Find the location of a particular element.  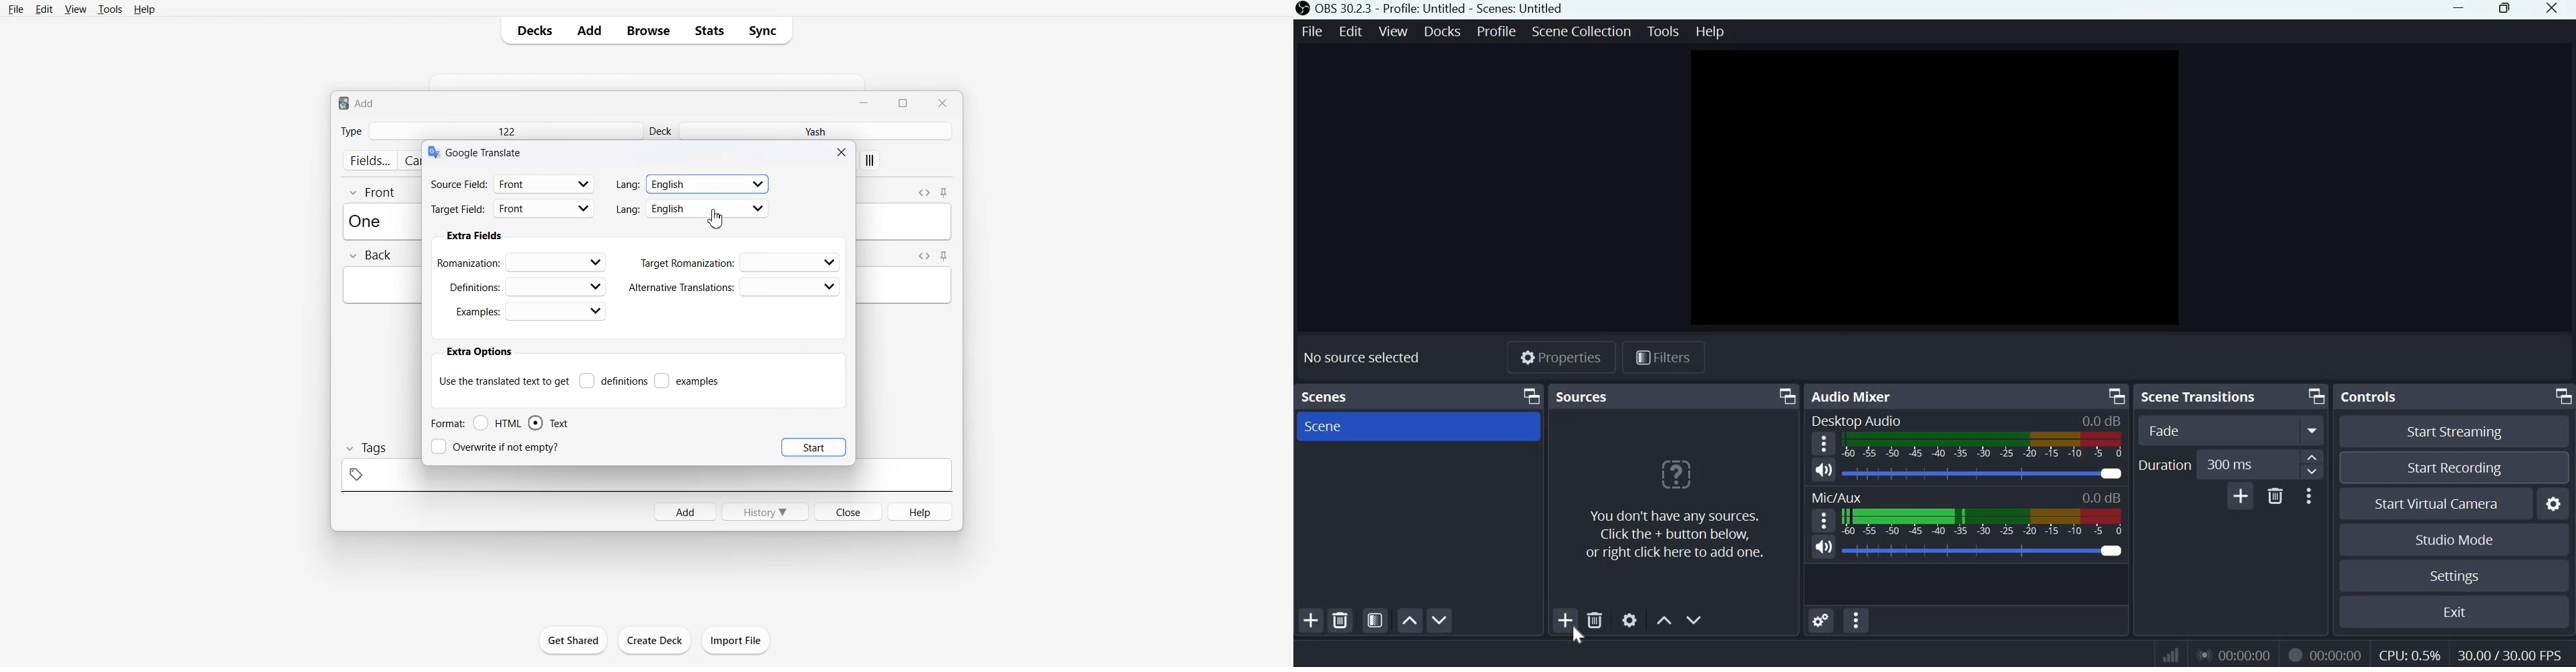

Start recording is located at coordinates (2455, 466).